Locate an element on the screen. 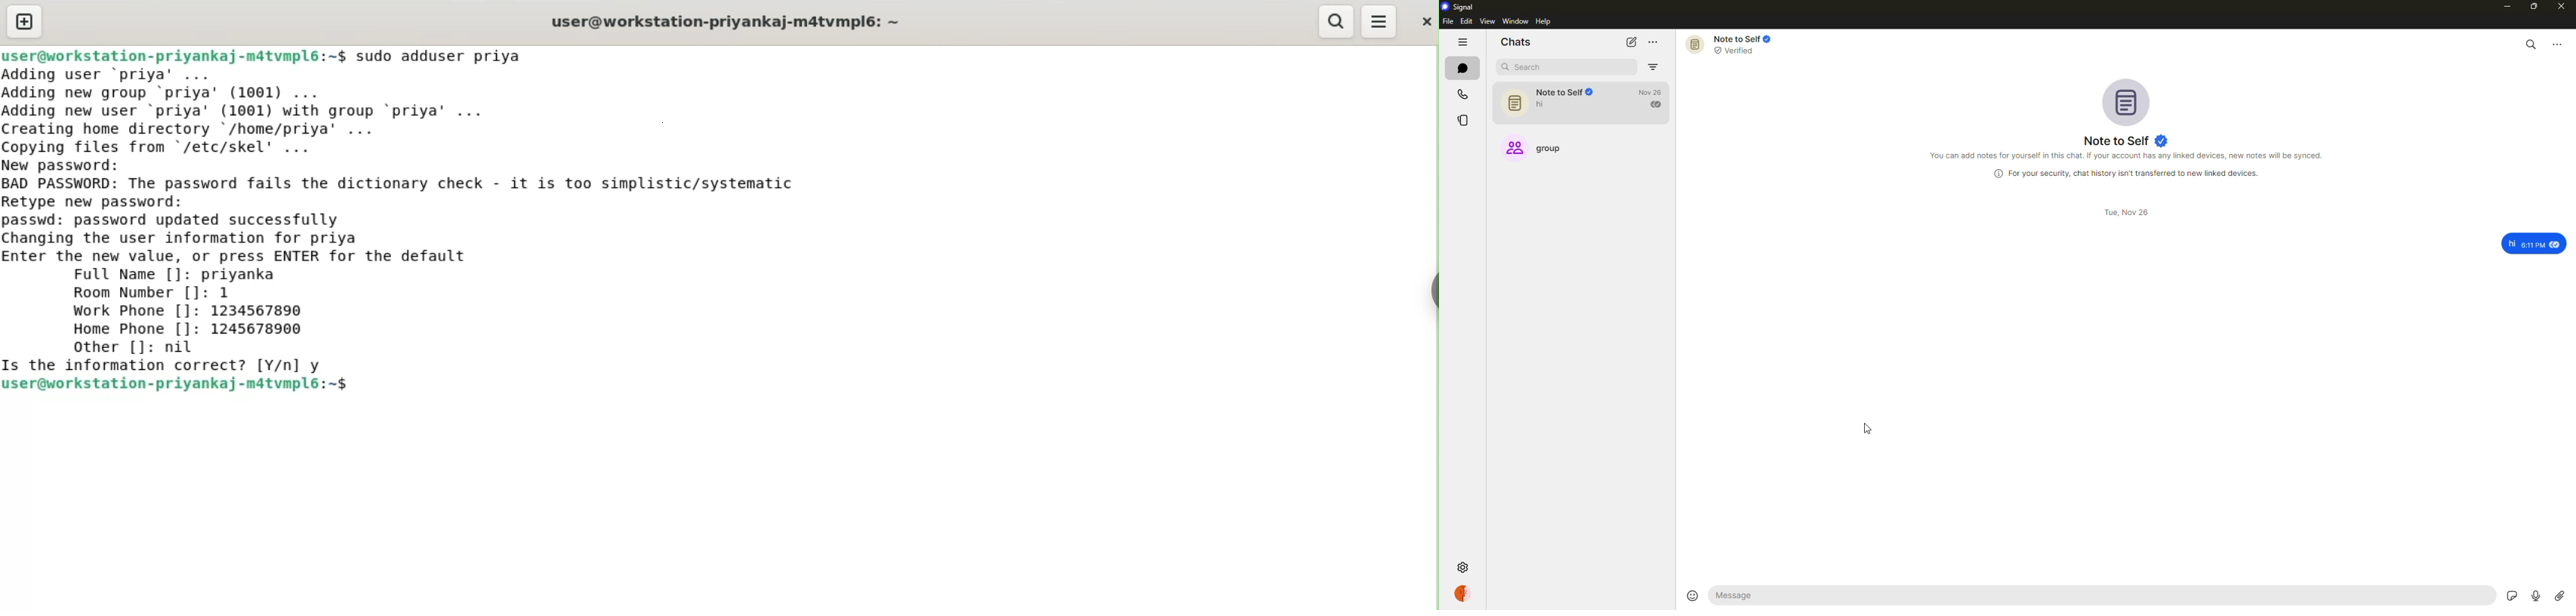 This screenshot has height=616, width=2576. file is located at coordinates (1447, 21).